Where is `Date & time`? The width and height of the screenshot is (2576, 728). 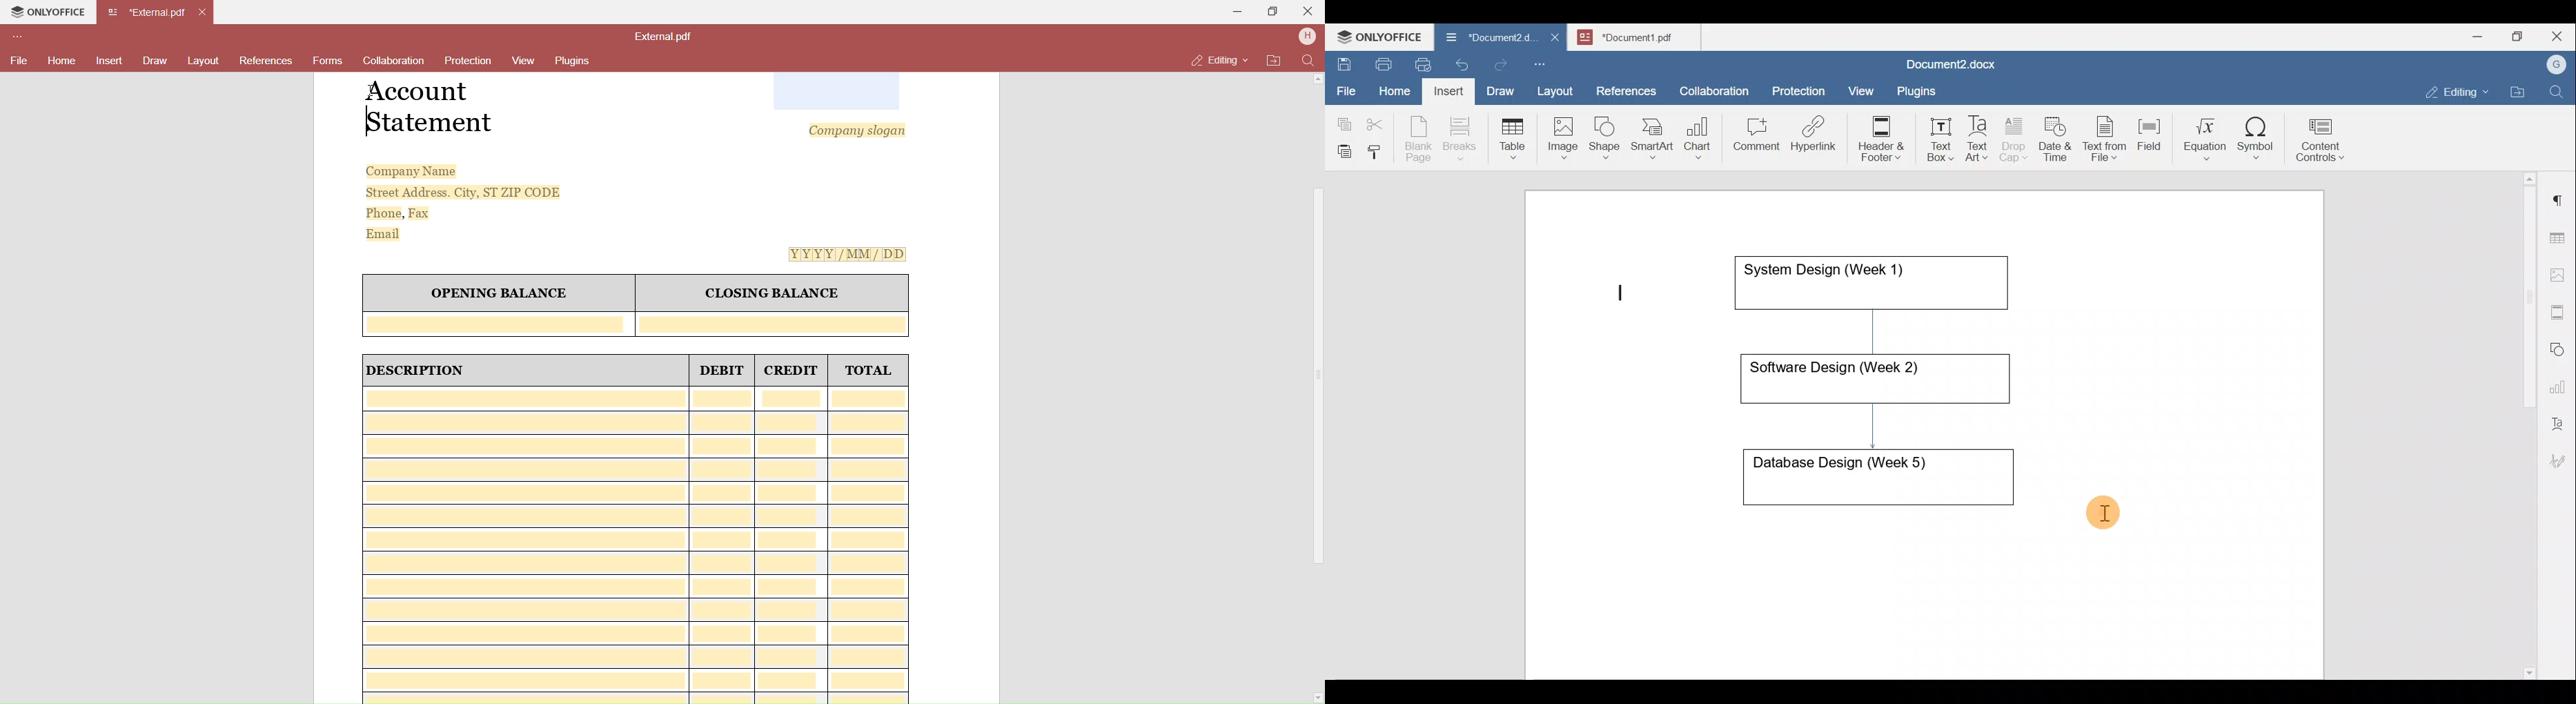
Date & time is located at coordinates (2056, 137).